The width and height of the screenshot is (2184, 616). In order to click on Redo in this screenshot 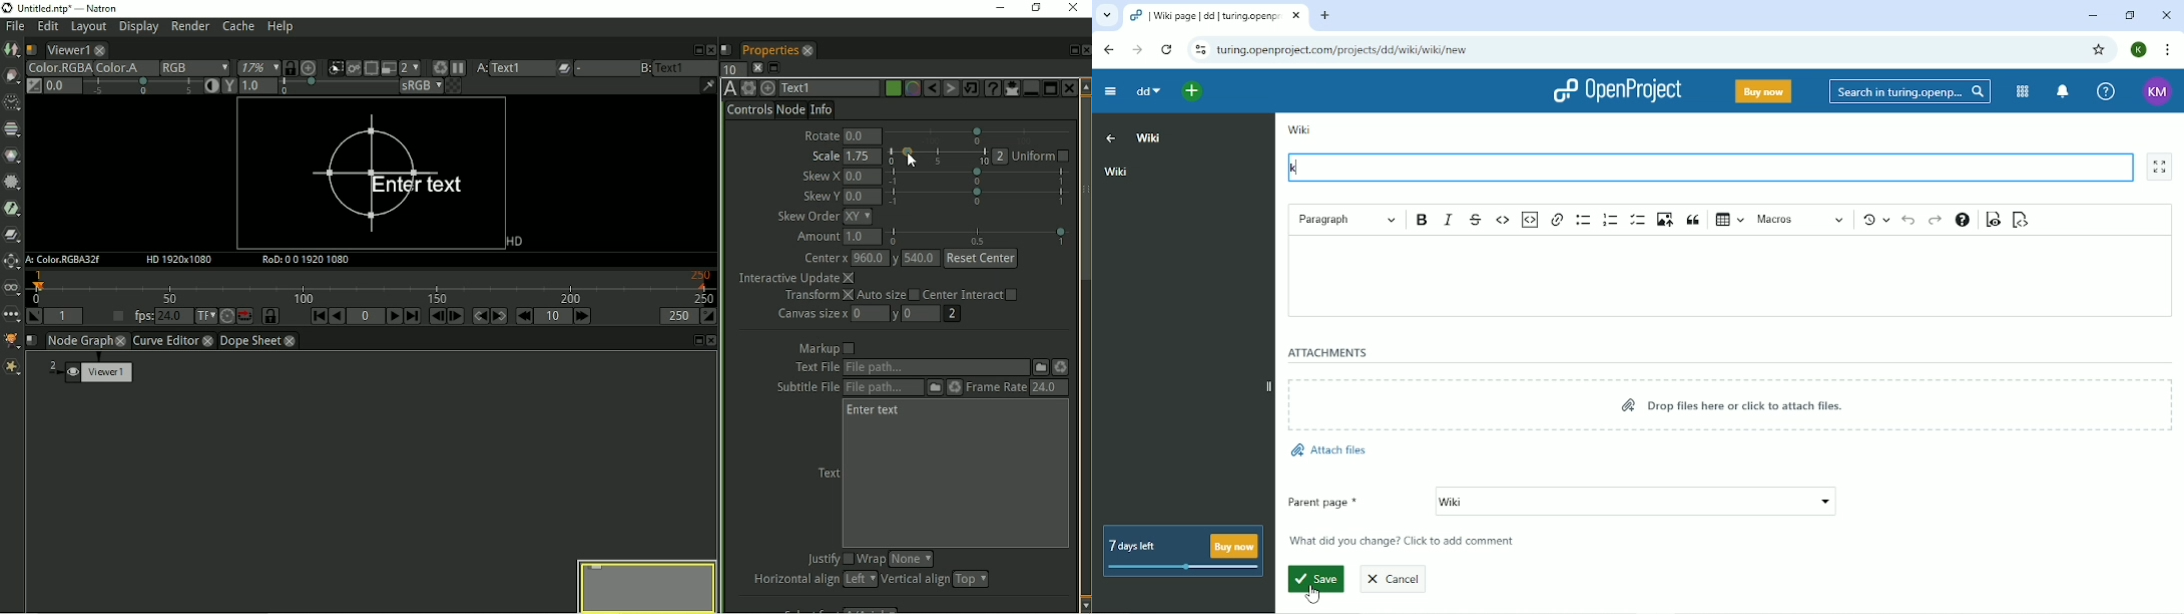, I will do `click(1934, 220)`.